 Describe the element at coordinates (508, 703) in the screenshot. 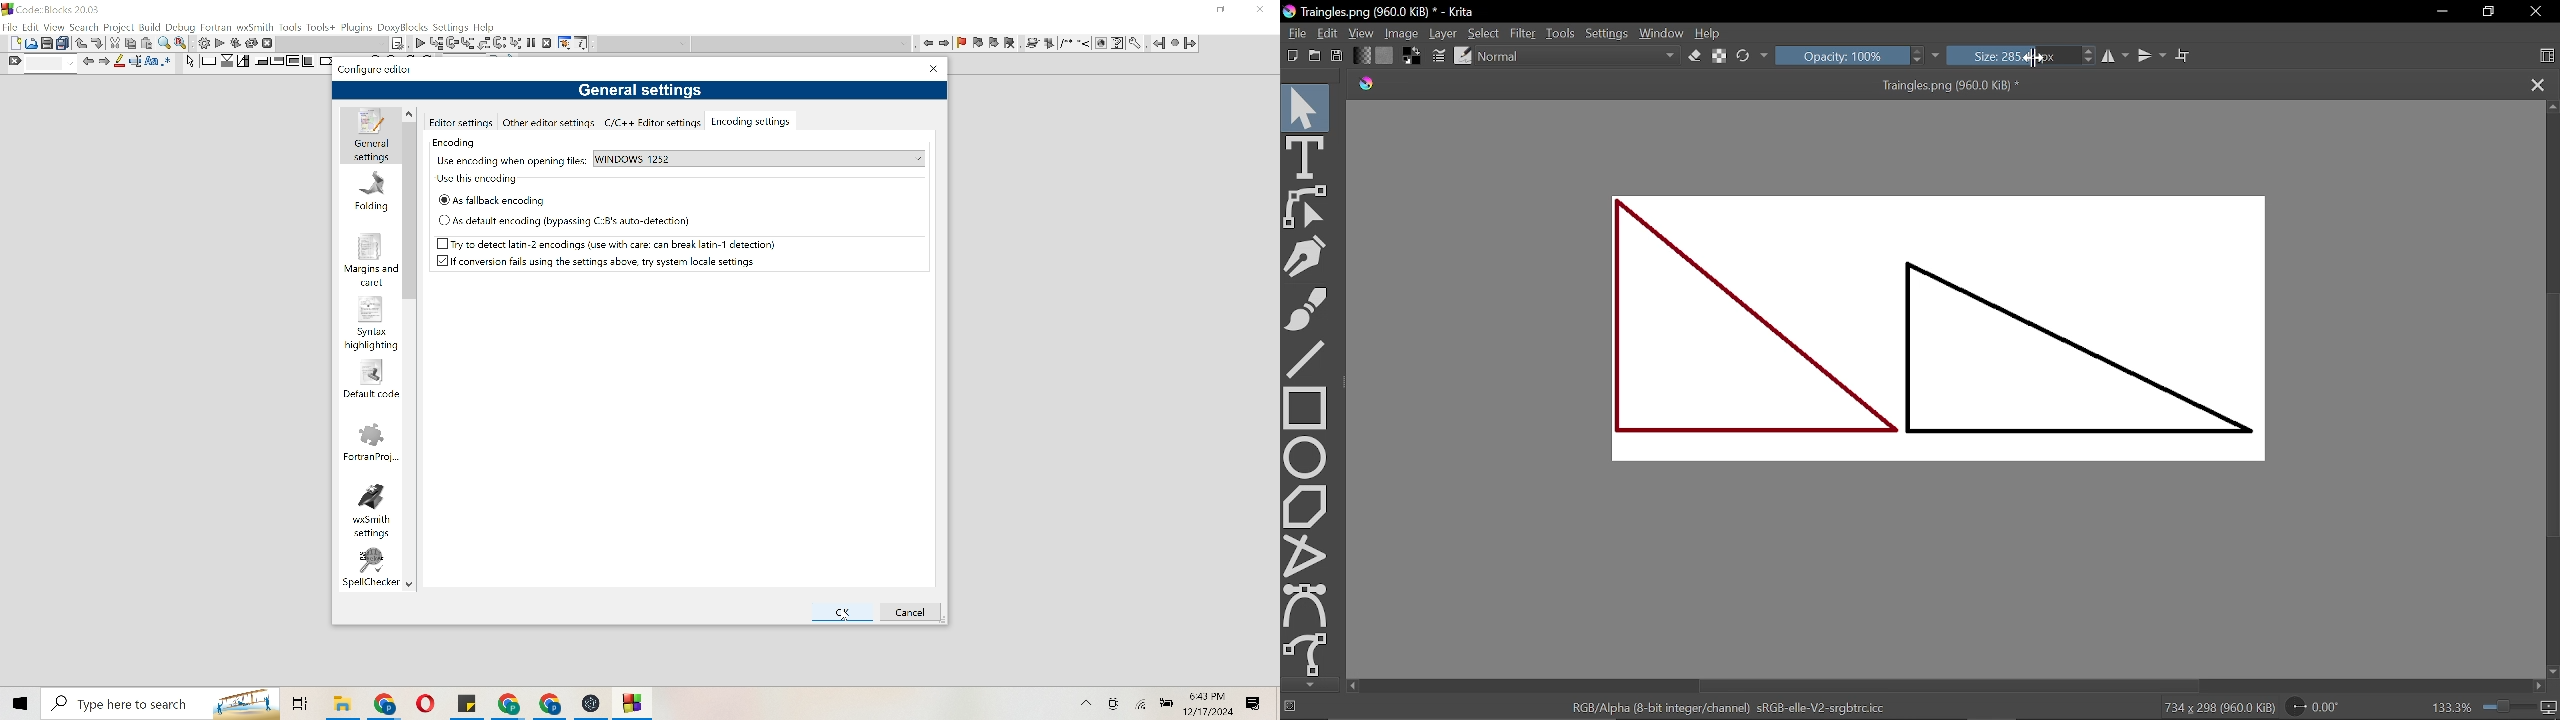

I see `File` at that location.